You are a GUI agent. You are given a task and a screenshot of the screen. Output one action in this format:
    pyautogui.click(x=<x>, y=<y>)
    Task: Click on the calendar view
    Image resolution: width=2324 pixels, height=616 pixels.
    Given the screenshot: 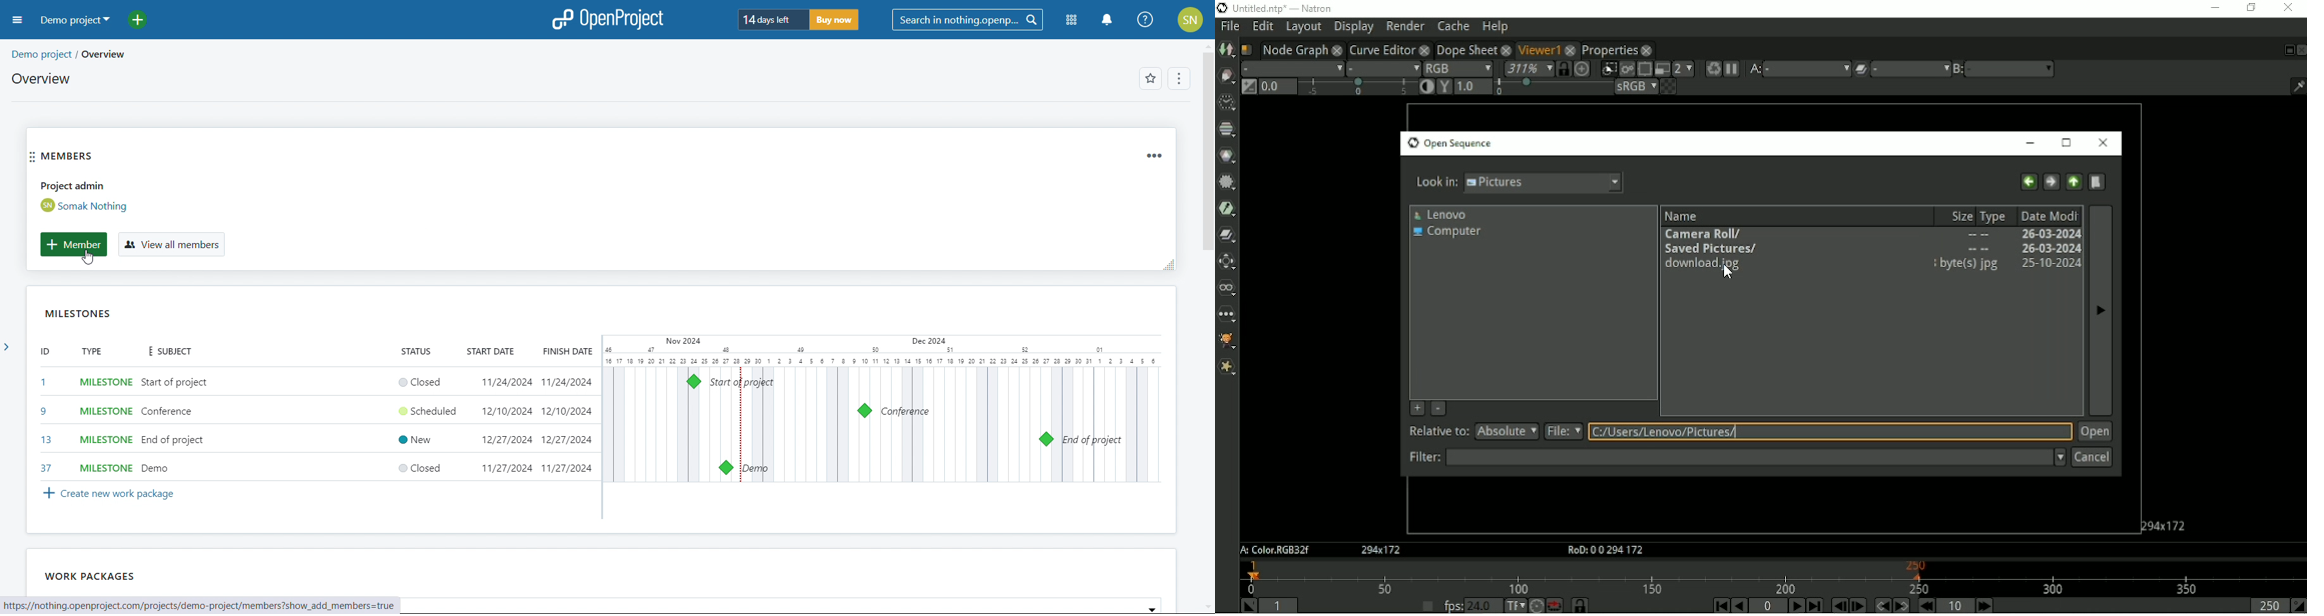 What is the action you would take?
    pyautogui.click(x=880, y=408)
    